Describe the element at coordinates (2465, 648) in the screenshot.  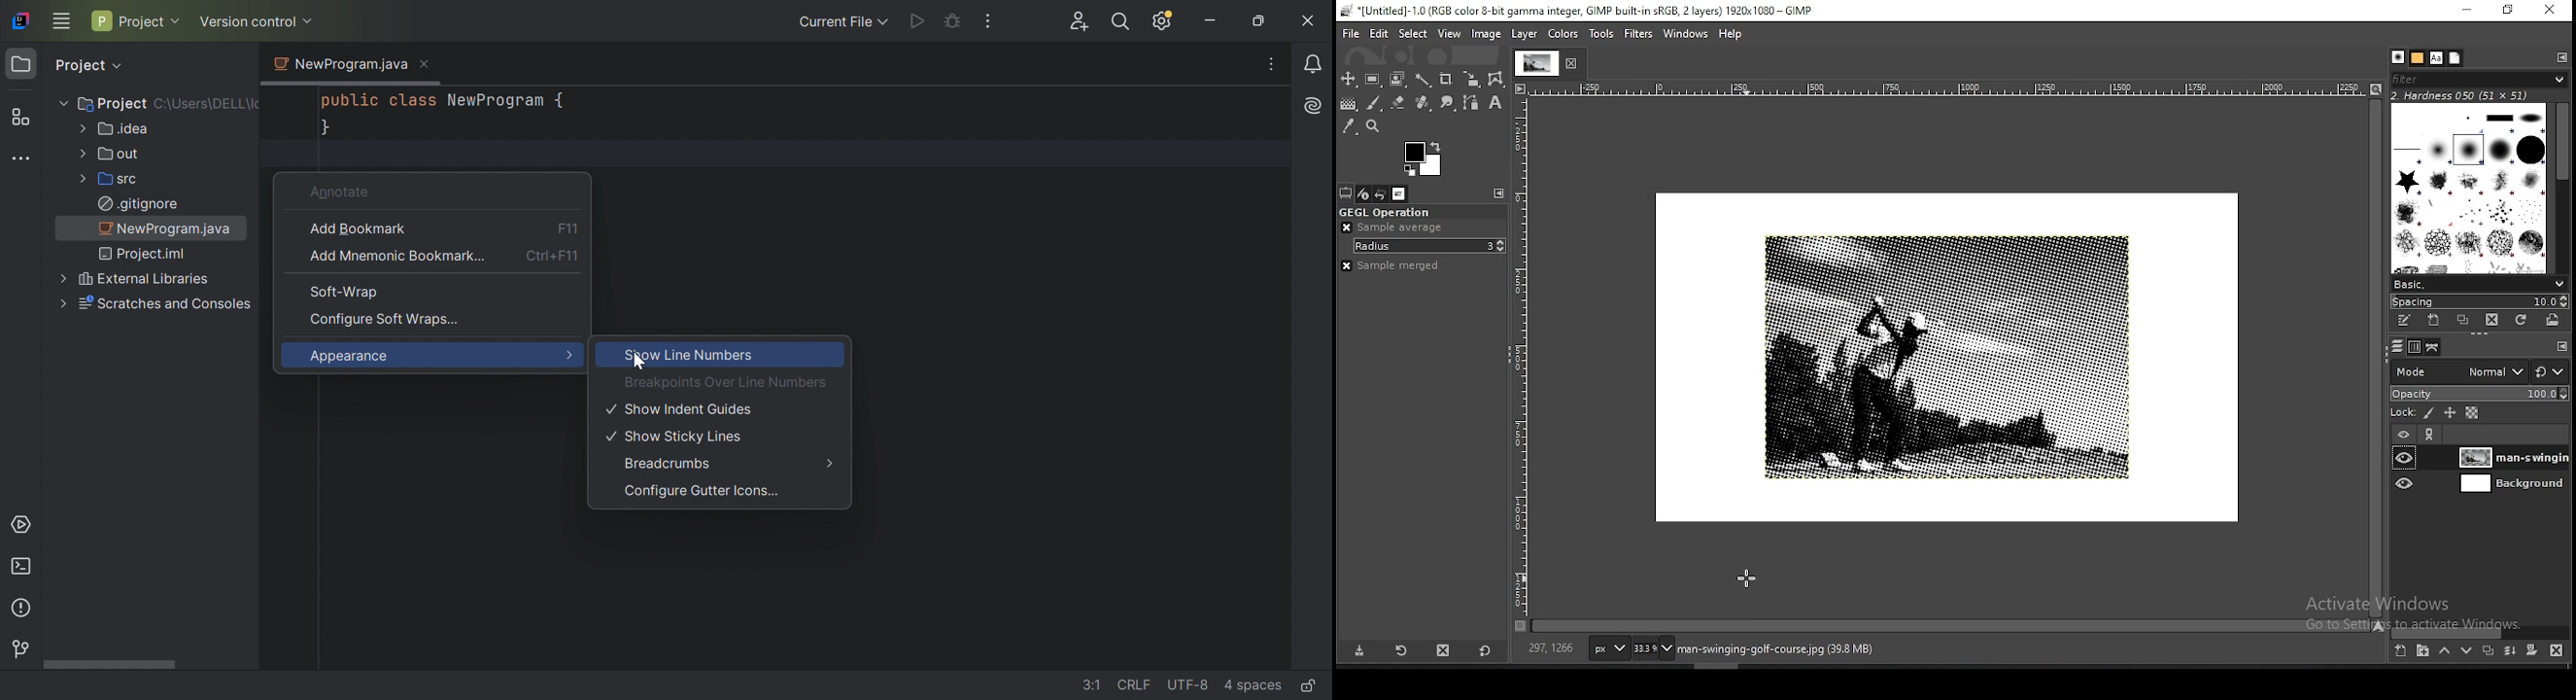
I see `move layer one step down` at that location.